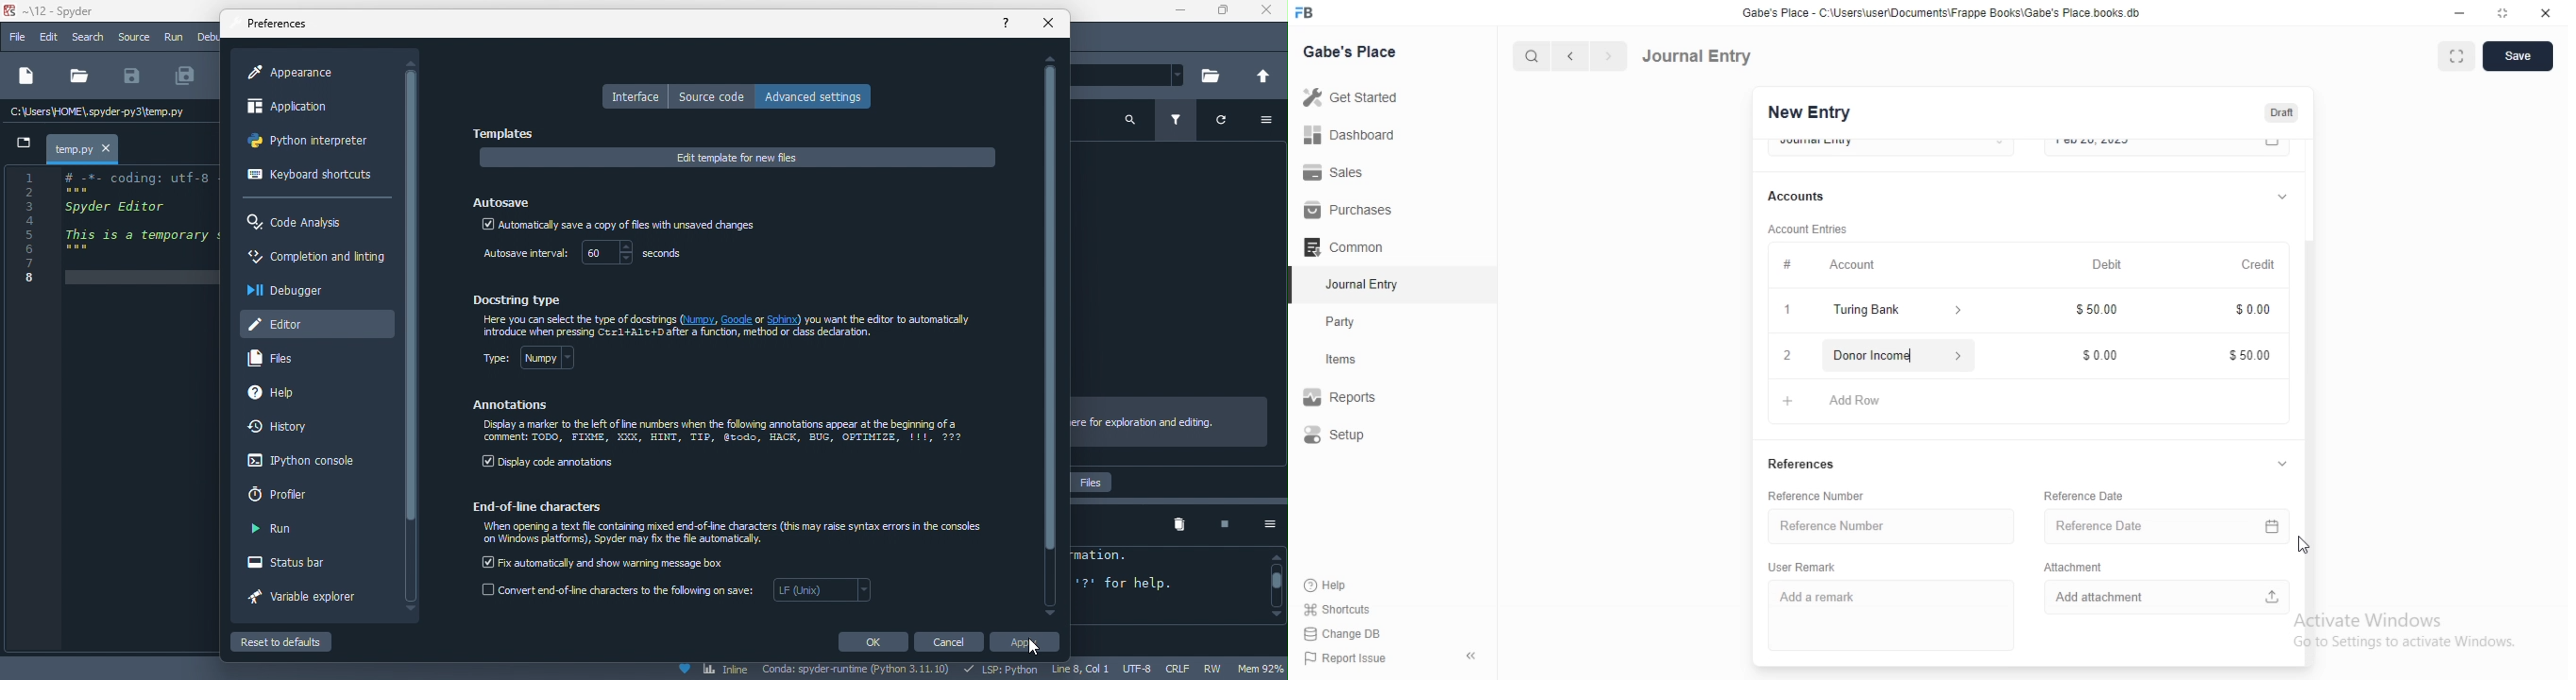  I want to click on convert end of line characters to the following on save, so click(679, 594).